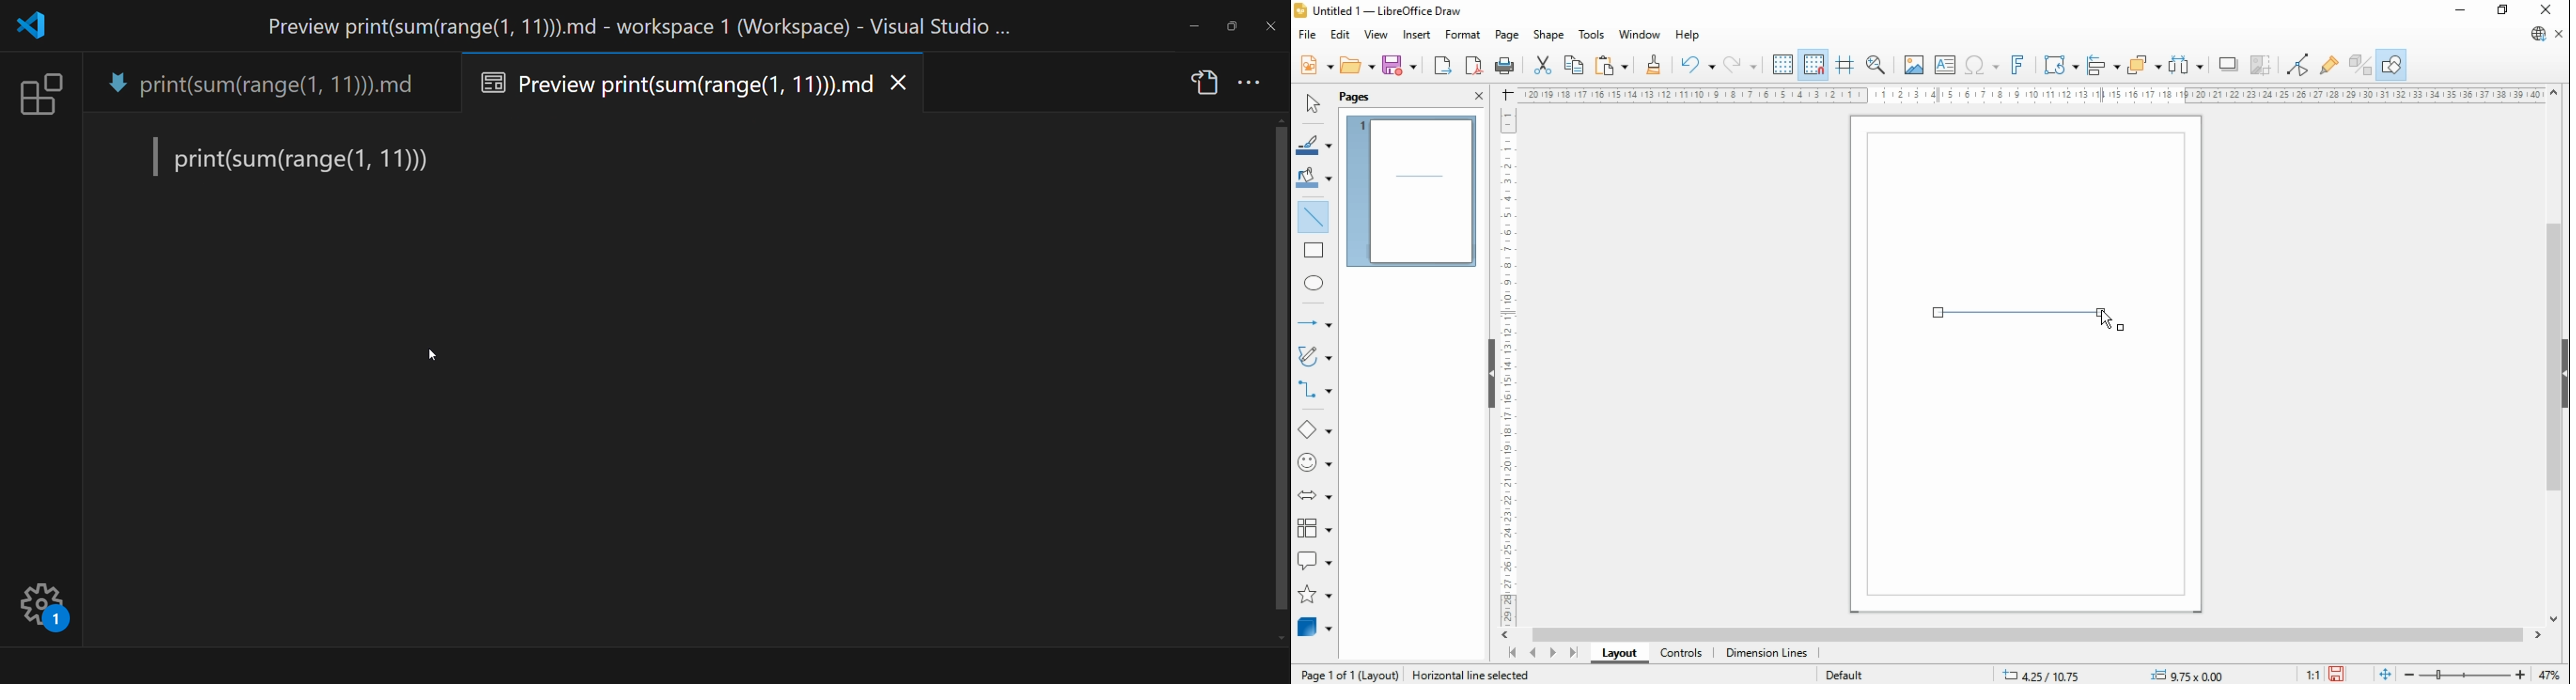 Image resolution: width=2576 pixels, height=700 pixels. What do you see at coordinates (1464, 35) in the screenshot?
I see `format` at bounding box center [1464, 35].